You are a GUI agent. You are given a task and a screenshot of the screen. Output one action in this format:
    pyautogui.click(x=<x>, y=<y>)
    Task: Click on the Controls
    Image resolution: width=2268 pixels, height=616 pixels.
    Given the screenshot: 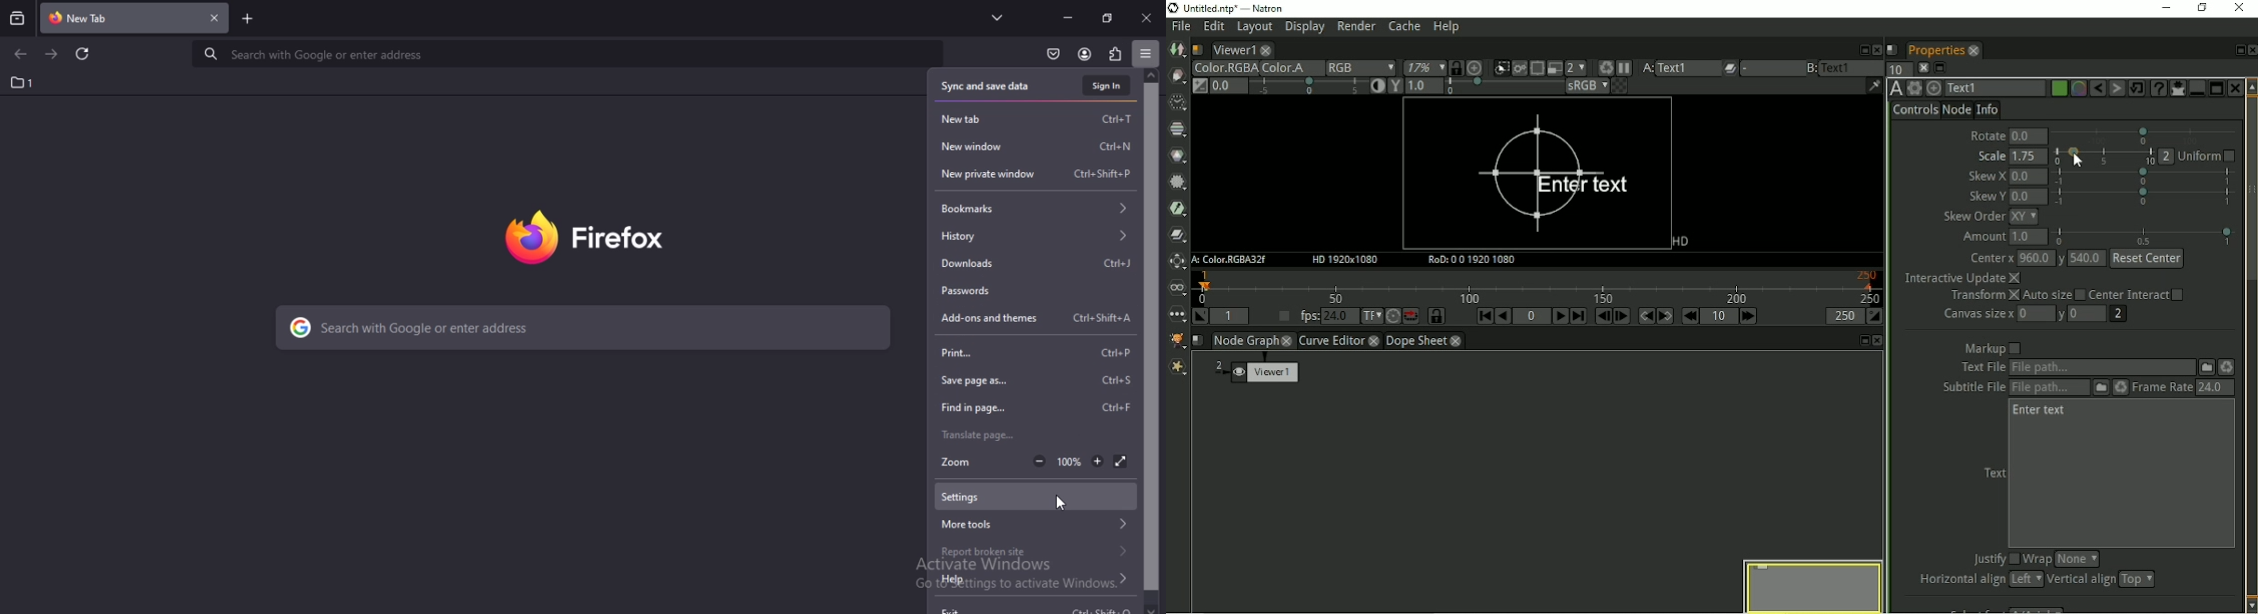 What is the action you would take?
    pyautogui.click(x=1914, y=112)
    